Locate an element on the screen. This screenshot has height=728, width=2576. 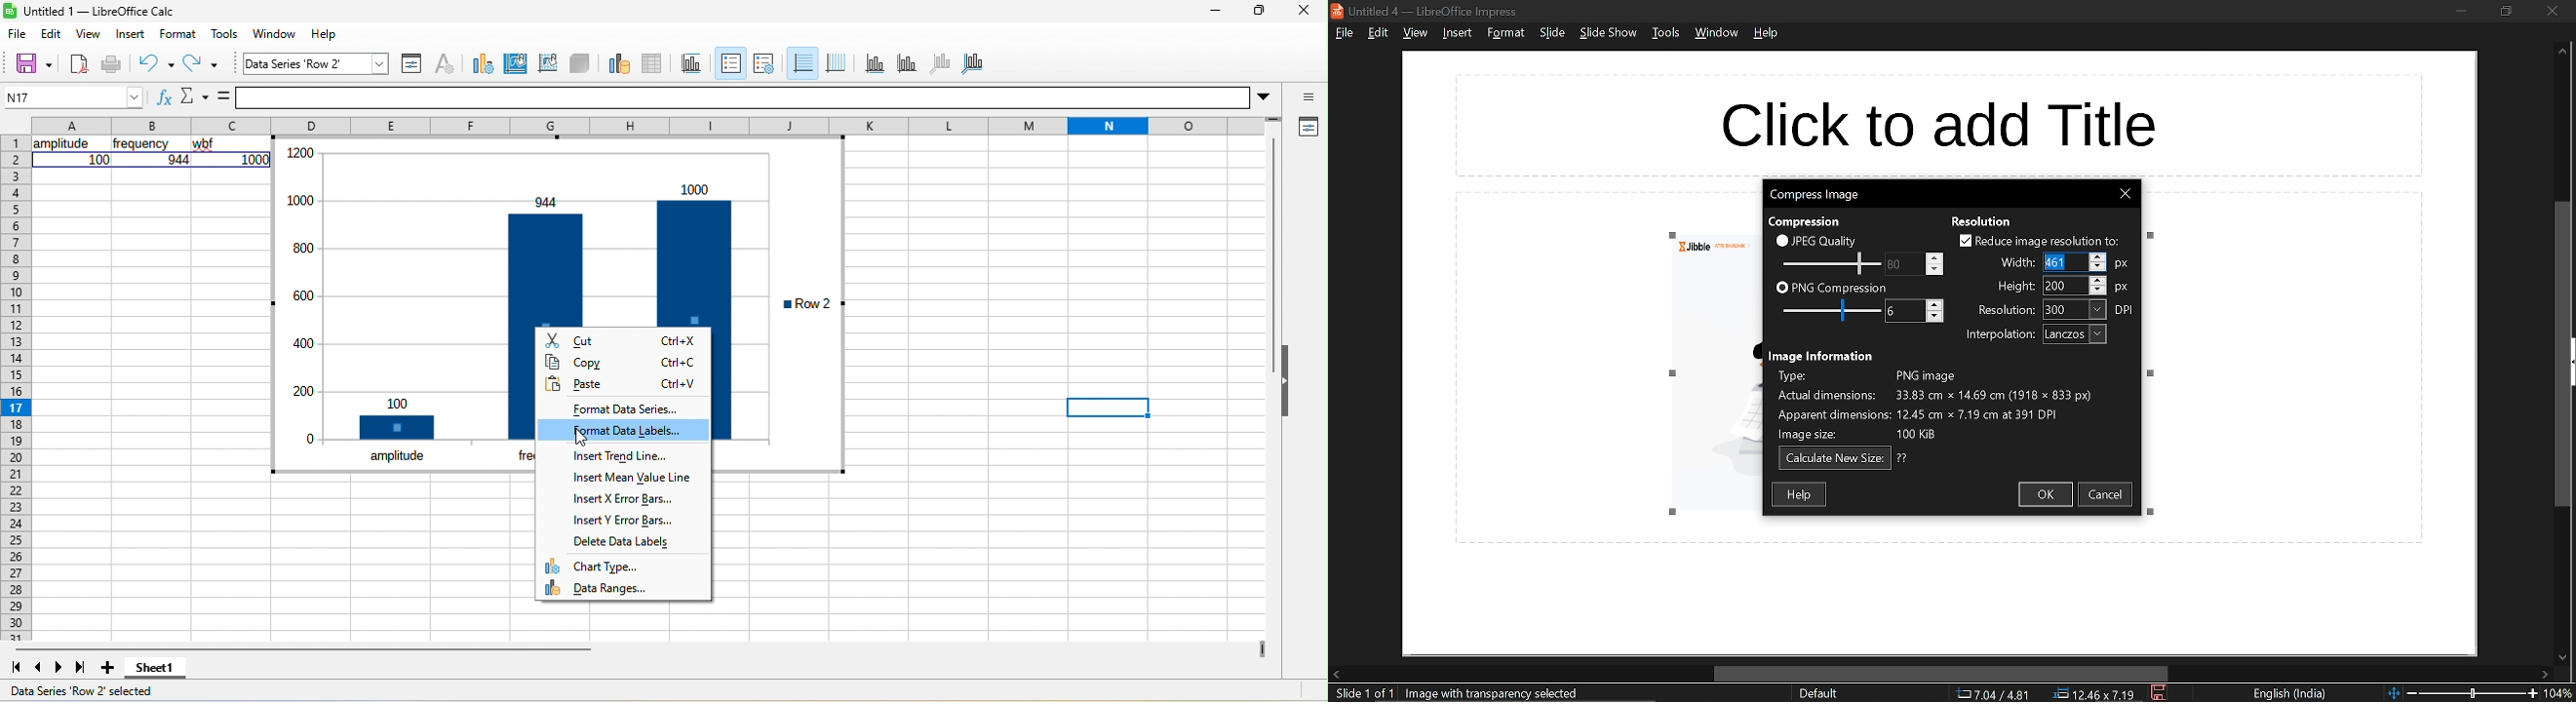
add sheet is located at coordinates (110, 671).